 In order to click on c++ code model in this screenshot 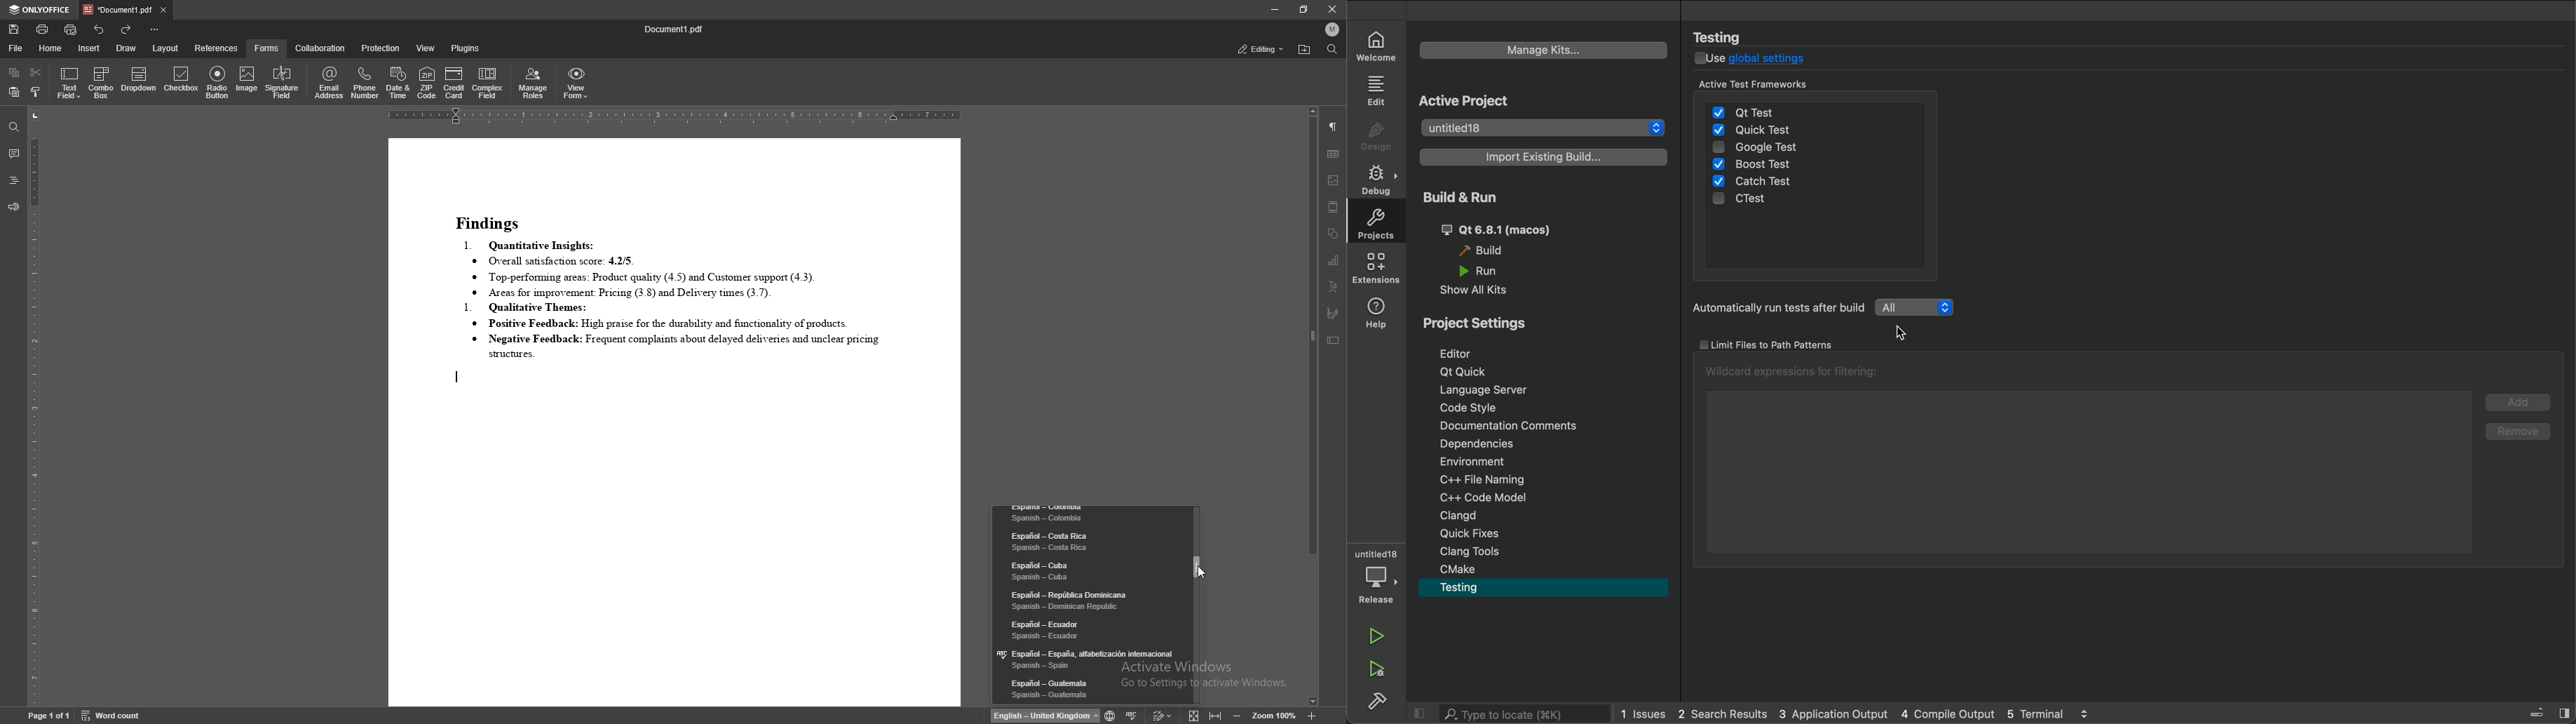, I will do `click(1478, 496)`.